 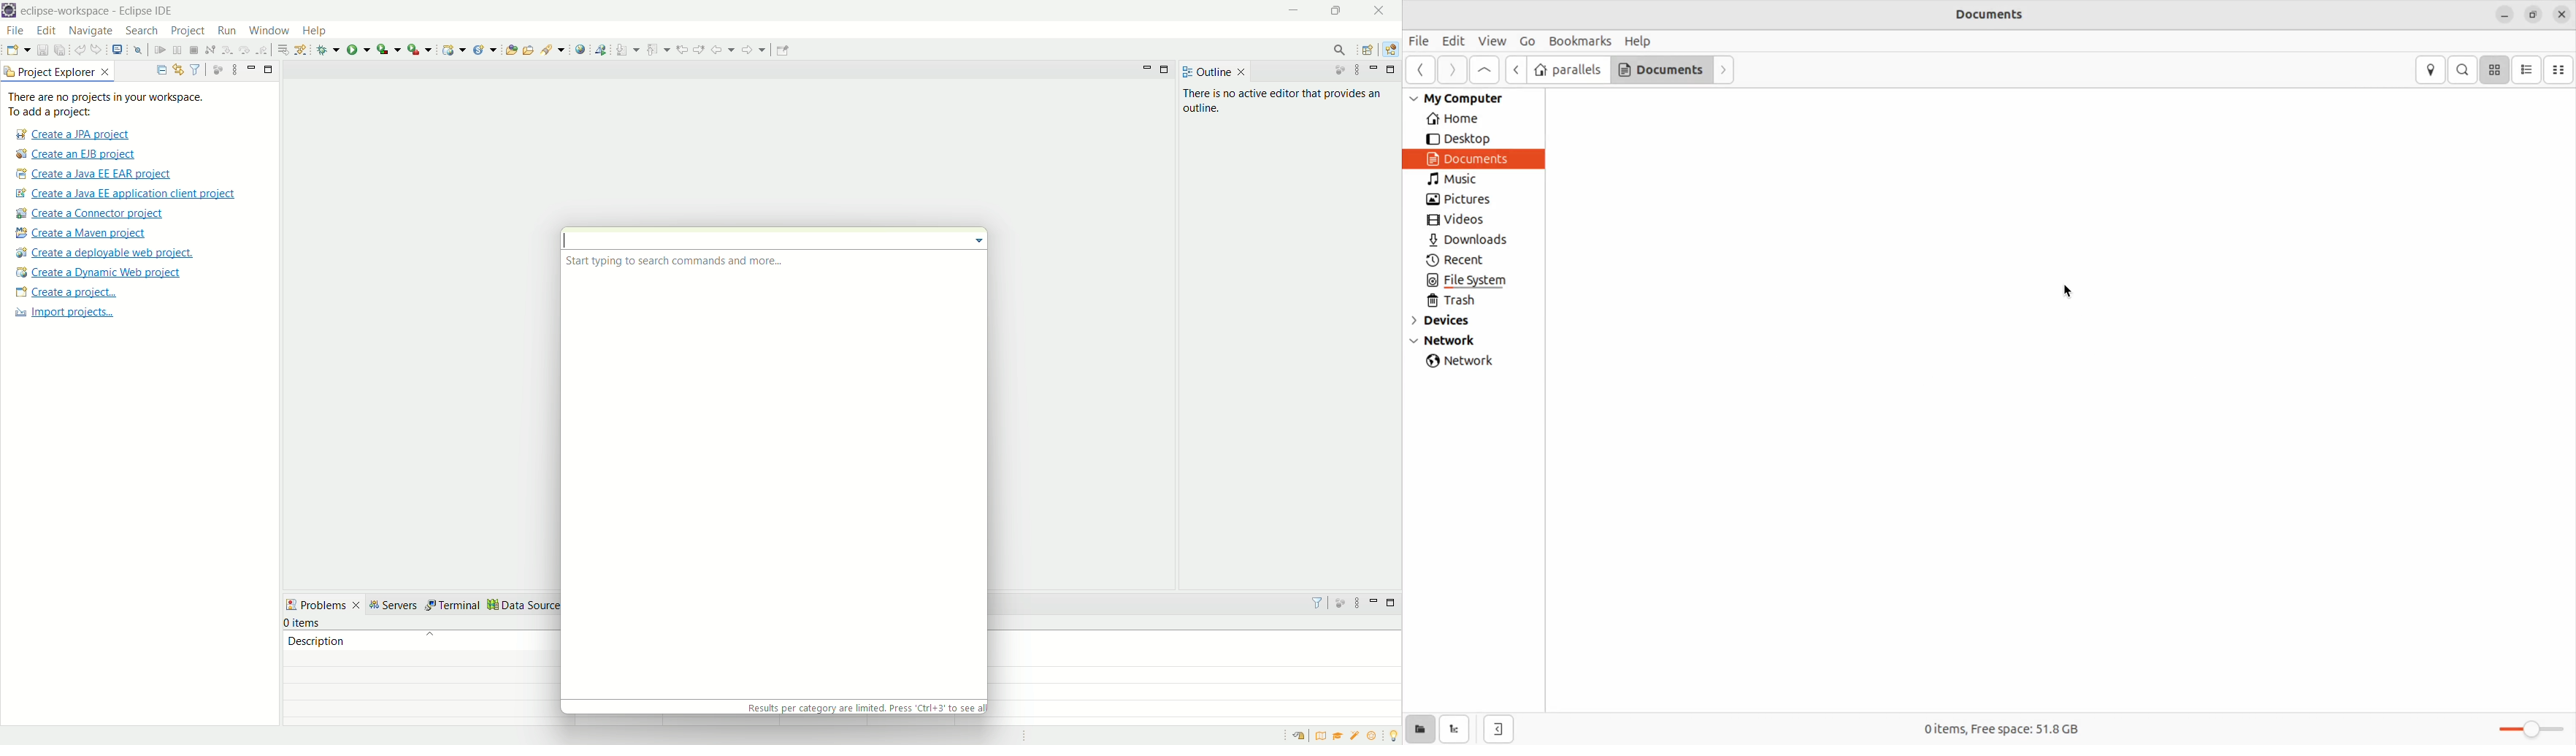 I want to click on next, so click(x=1515, y=68).